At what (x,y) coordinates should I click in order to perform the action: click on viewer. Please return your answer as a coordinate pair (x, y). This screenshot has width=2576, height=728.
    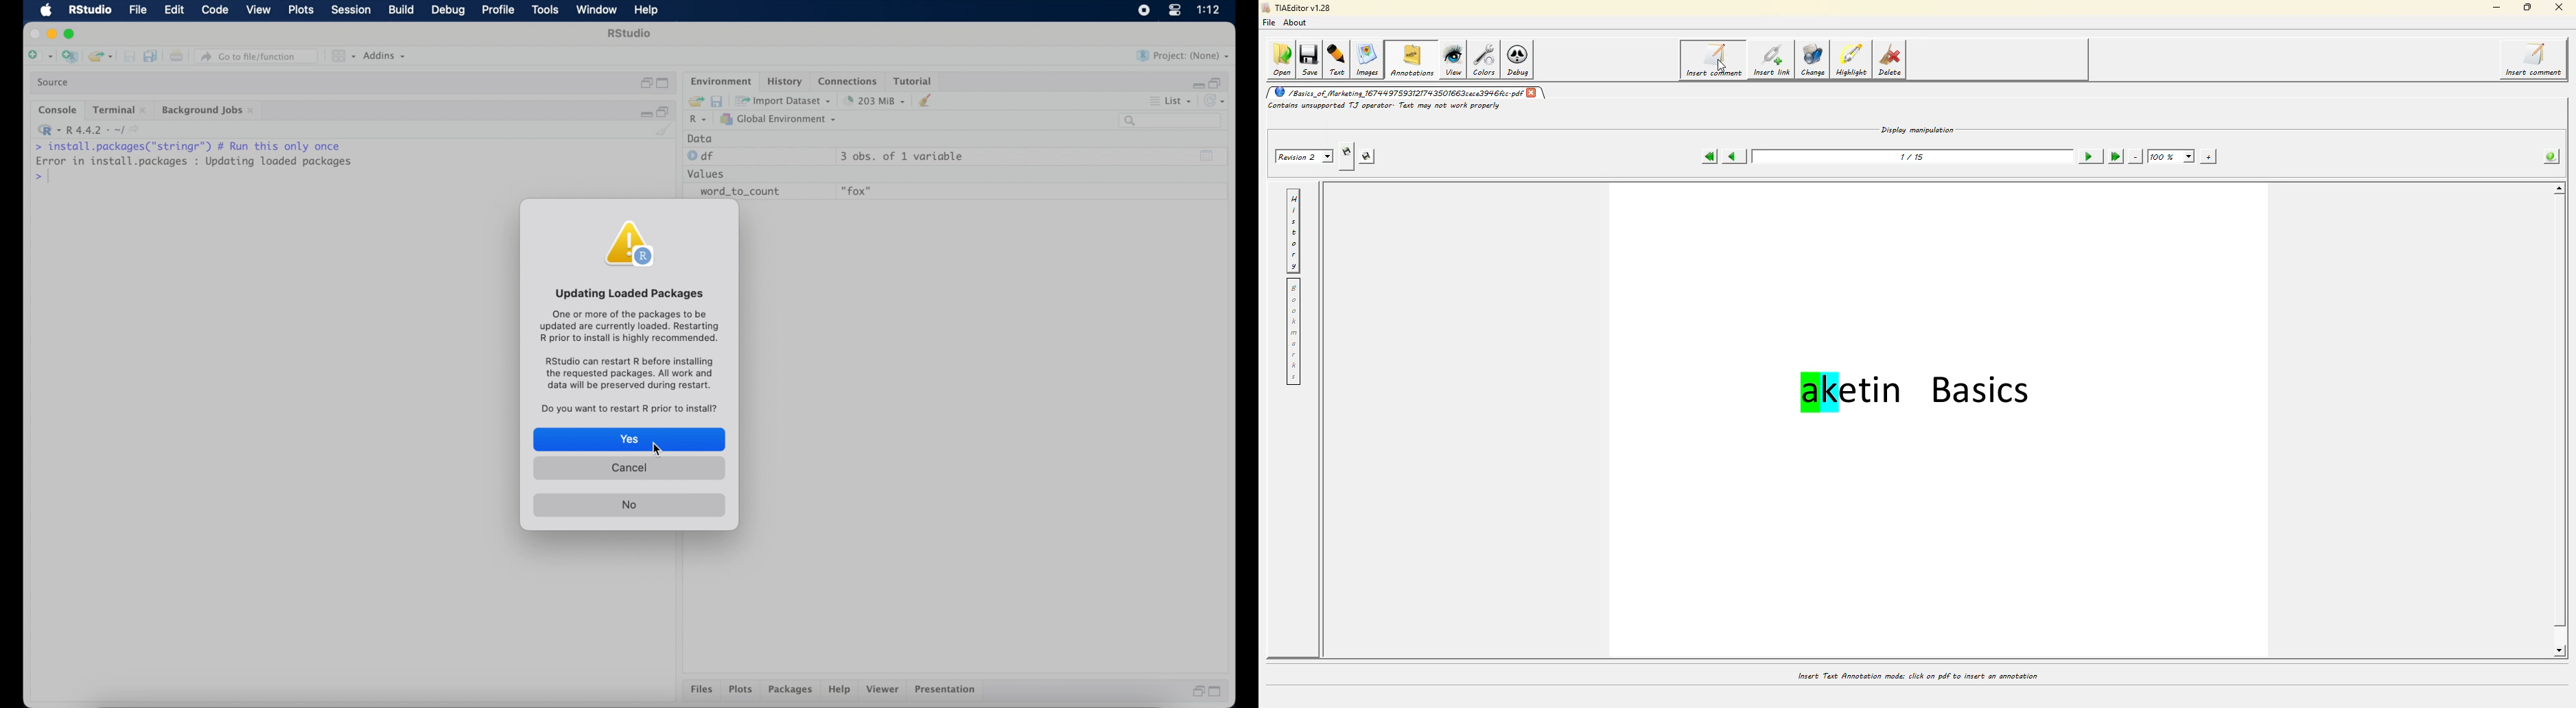
    Looking at the image, I should click on (884, 690).